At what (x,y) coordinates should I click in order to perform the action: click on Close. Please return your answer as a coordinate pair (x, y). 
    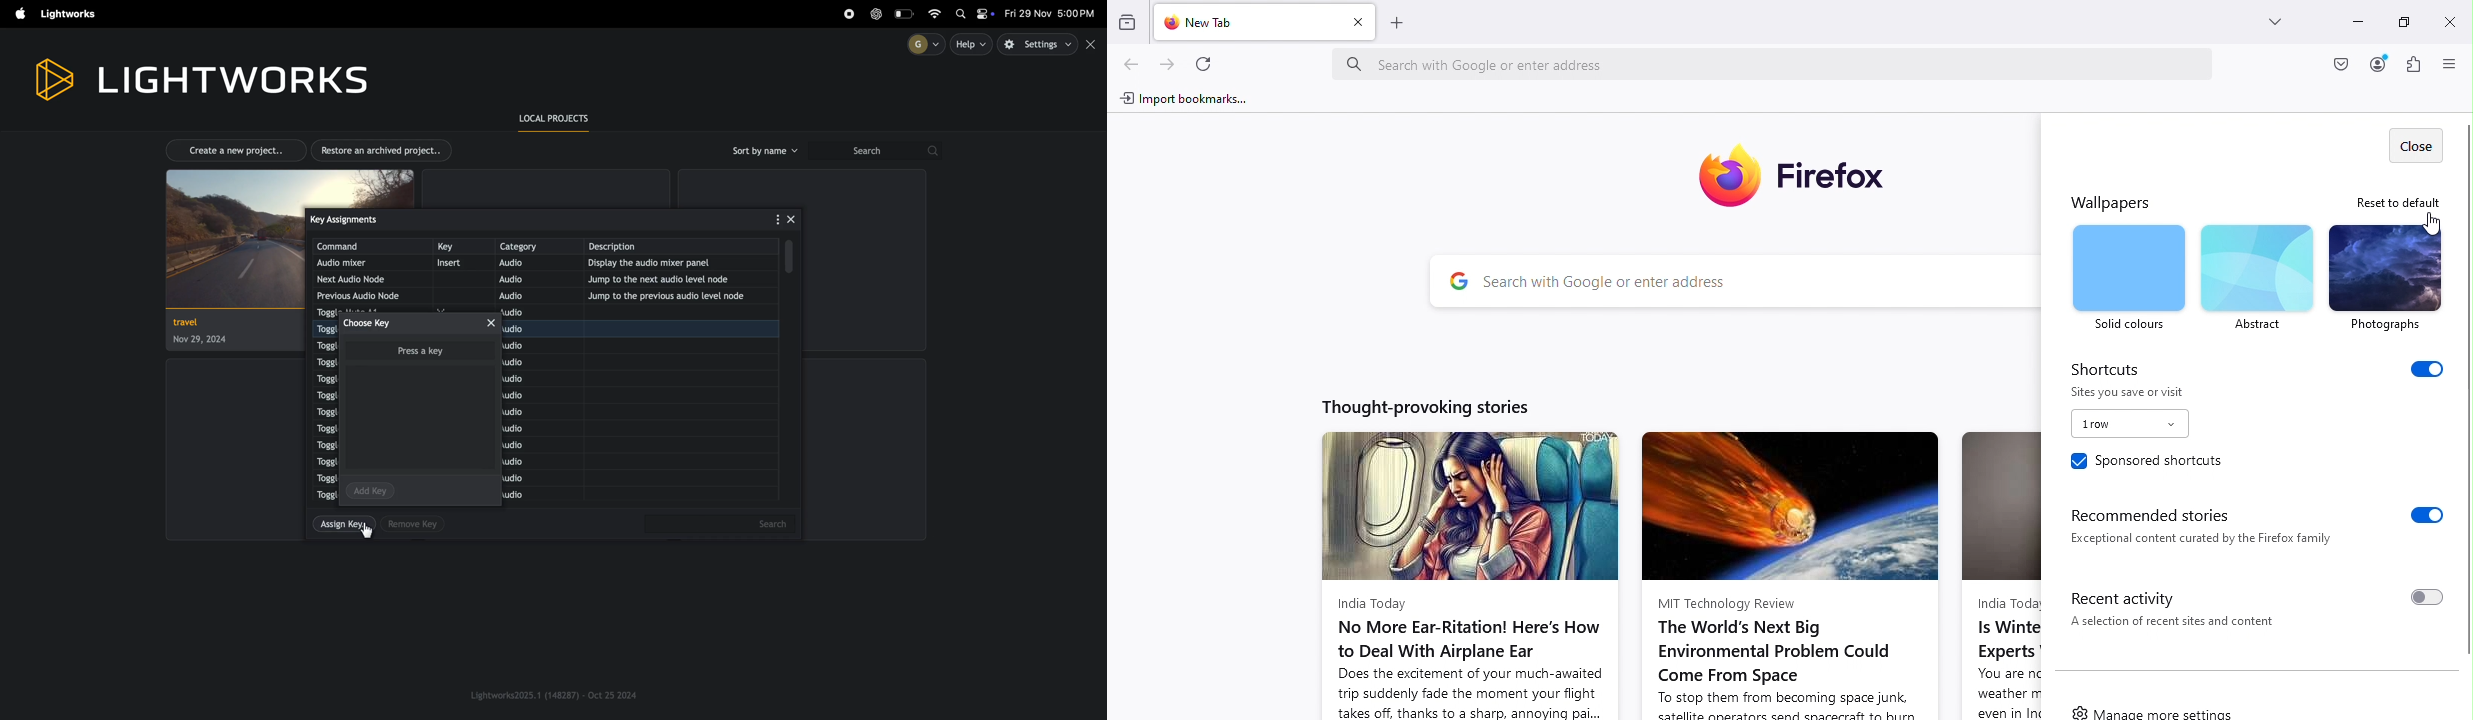
    Looking at the image, I should click on (2450, 18).